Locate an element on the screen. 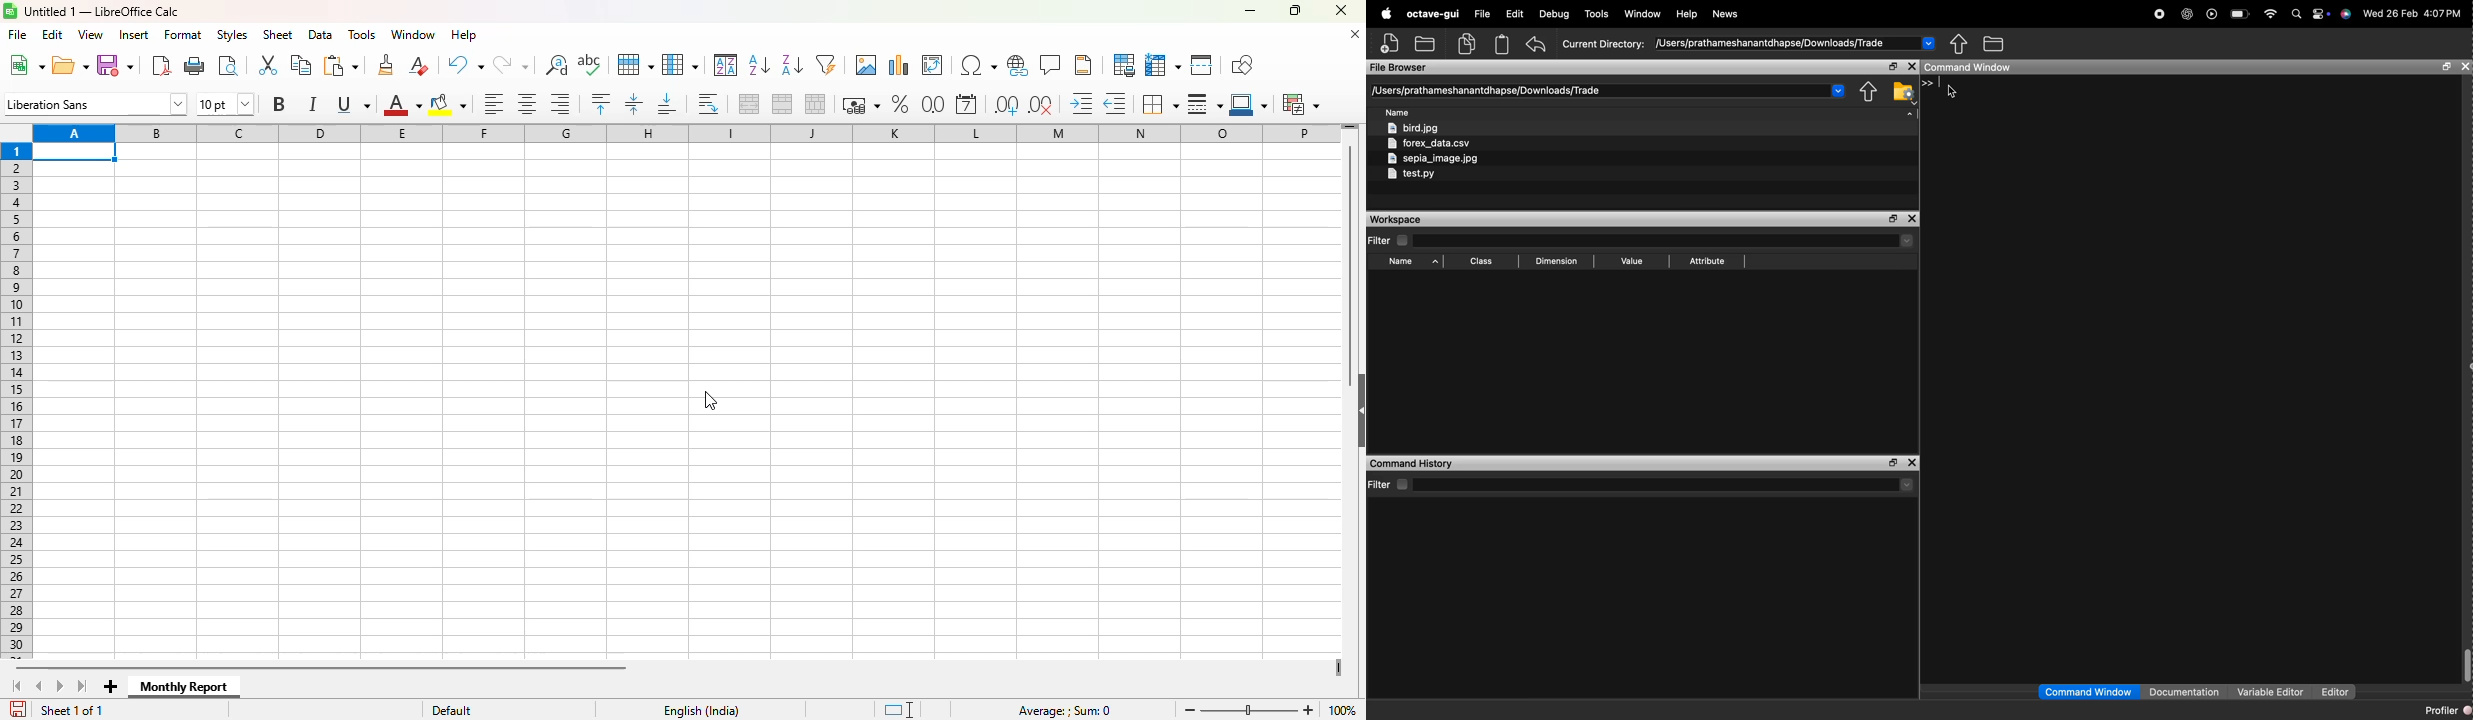 The height and width of the screenshot is (728, 2492). stop recording is located at coordinates (2160, 15).